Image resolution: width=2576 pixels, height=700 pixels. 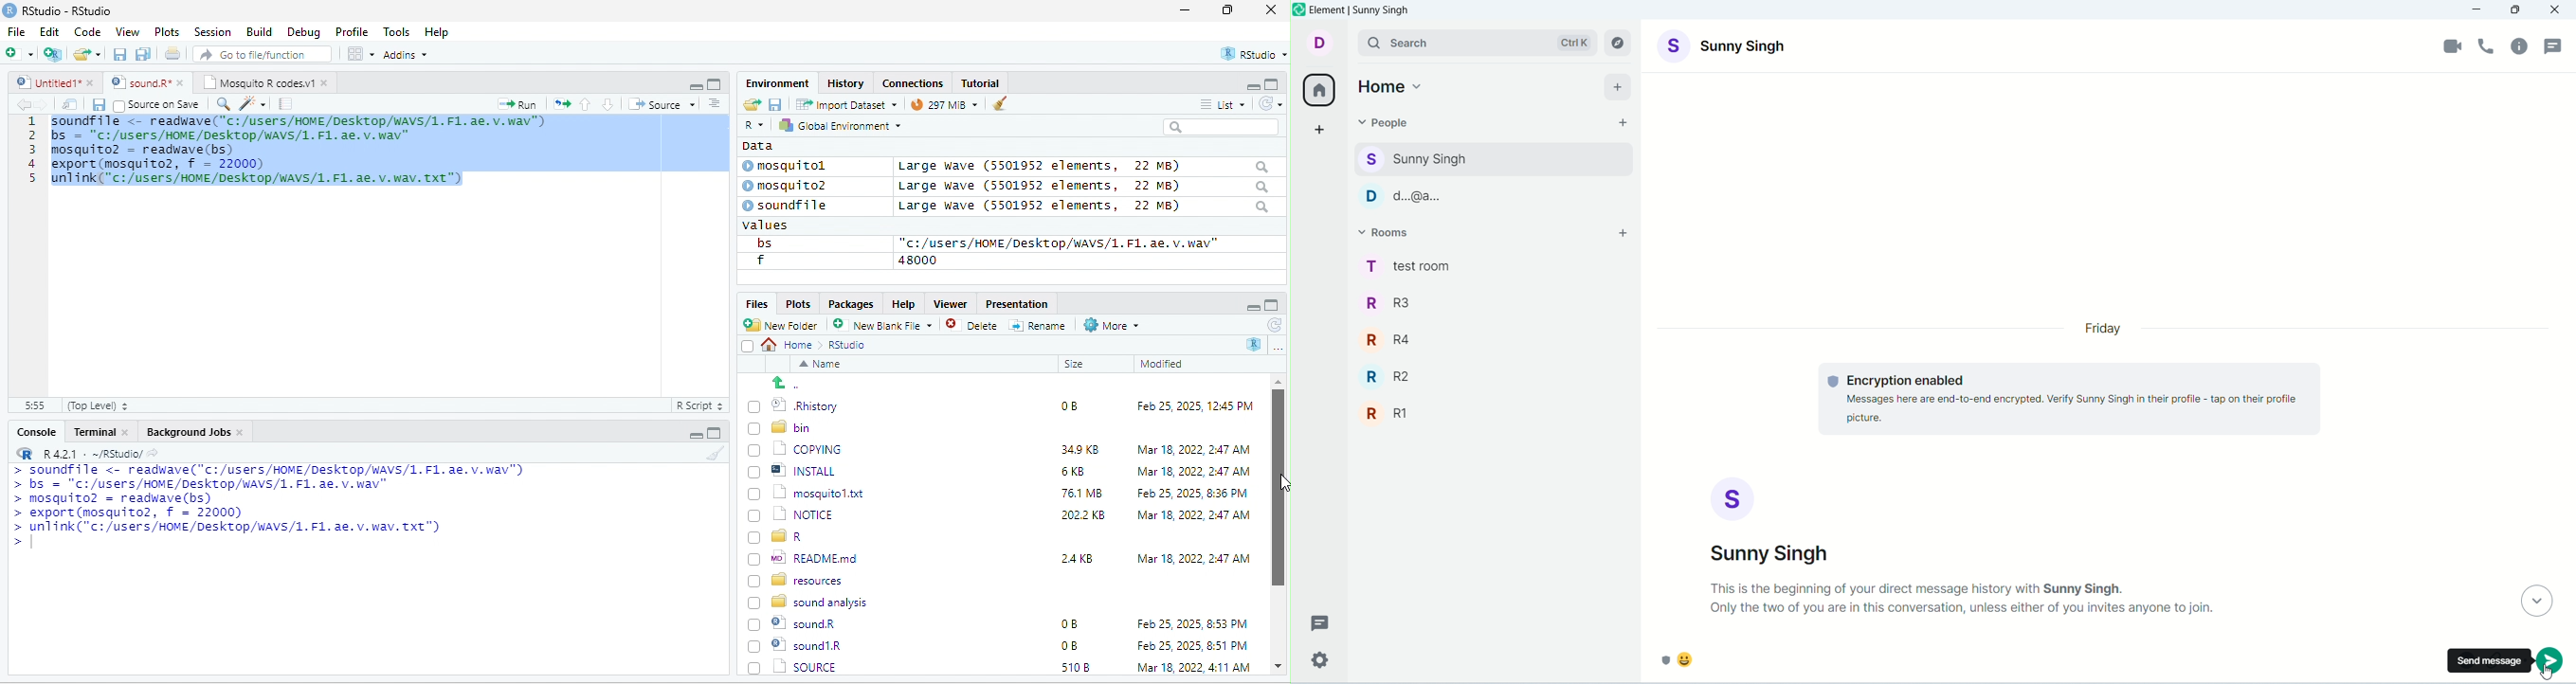 What do you see at coordinates (1080, 450) in the screenshot?
I see `349K8` at bounding box center [1080, 450].